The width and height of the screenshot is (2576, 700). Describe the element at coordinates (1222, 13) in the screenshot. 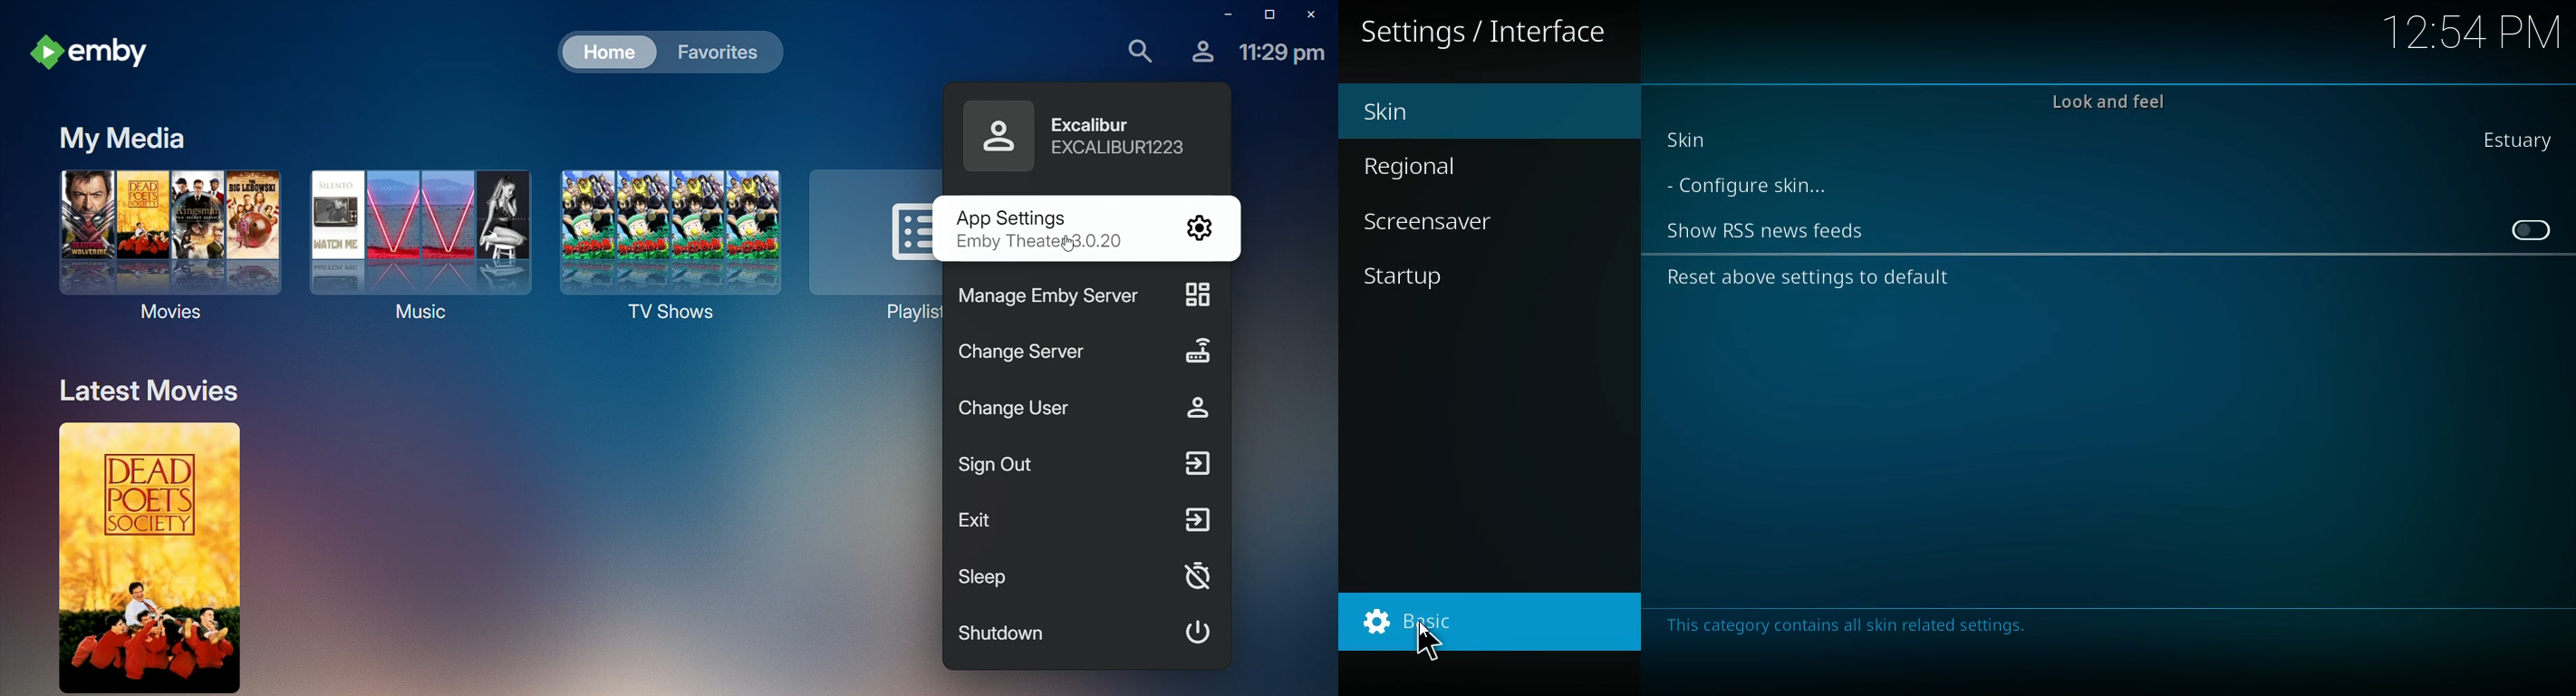

I see `Minimize` at that location.